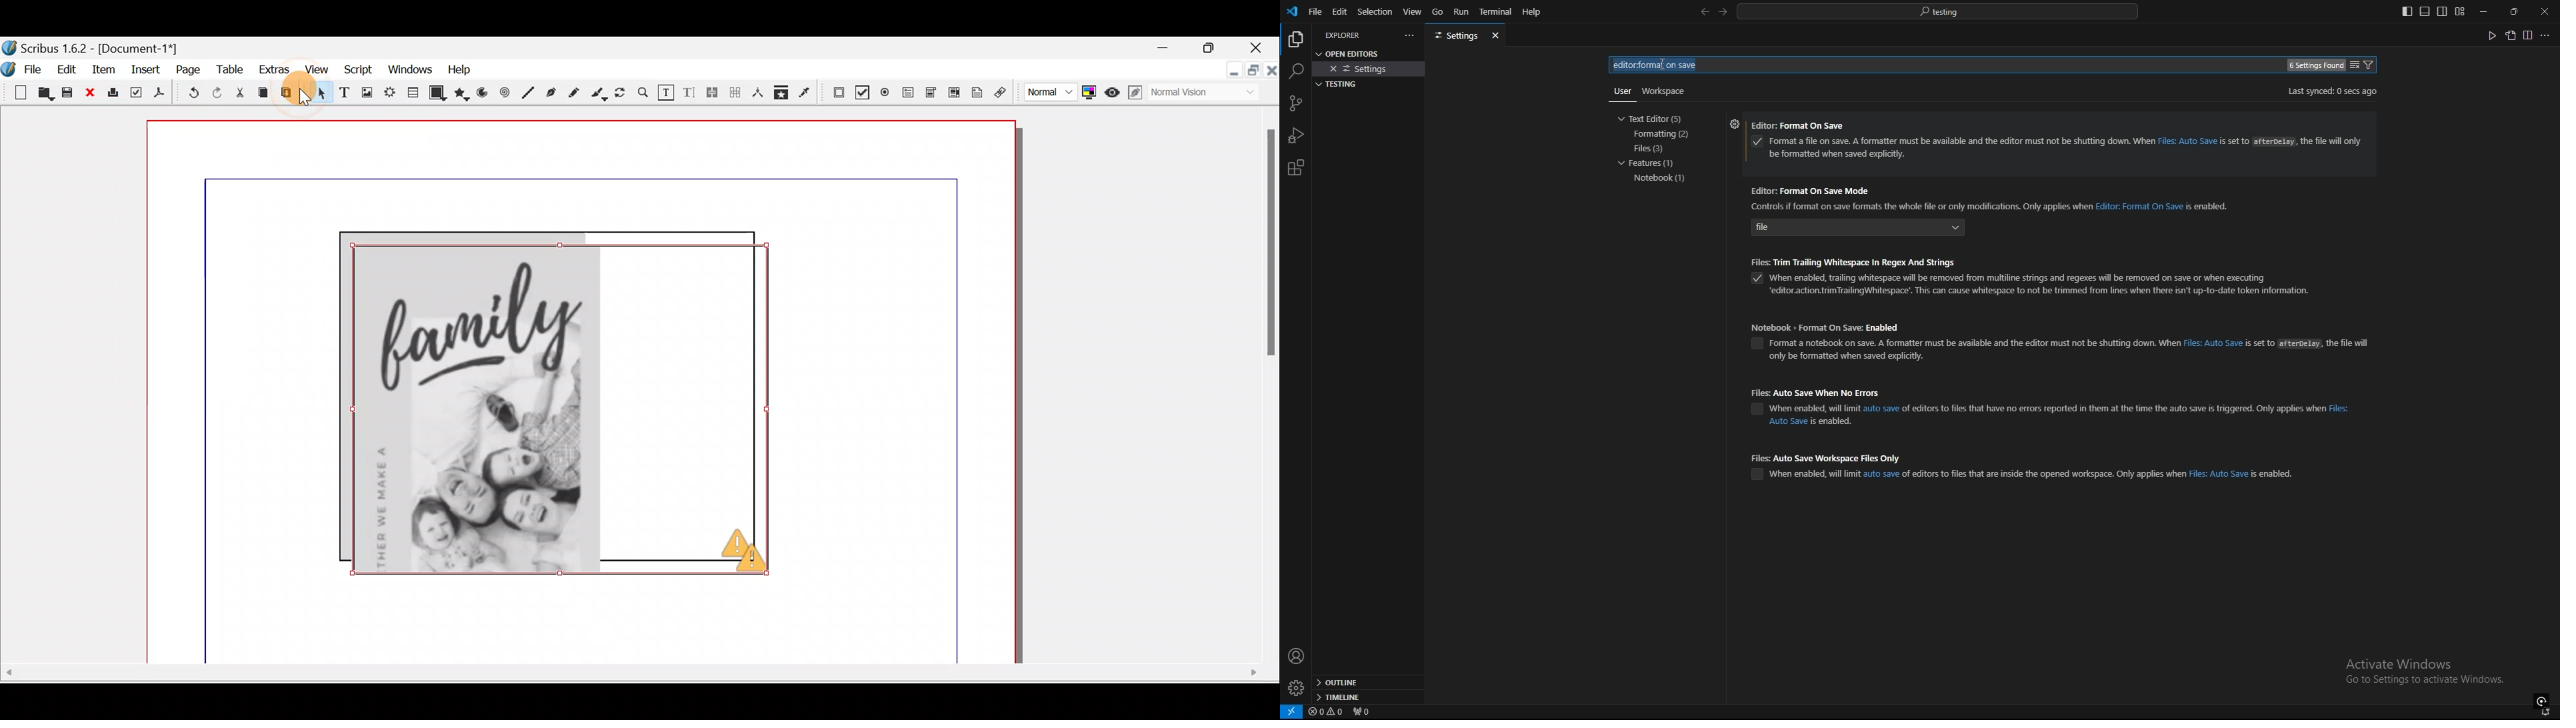  Describe the element at coordinates (1295, 103) in the screenshot. I see `source control` at that location.